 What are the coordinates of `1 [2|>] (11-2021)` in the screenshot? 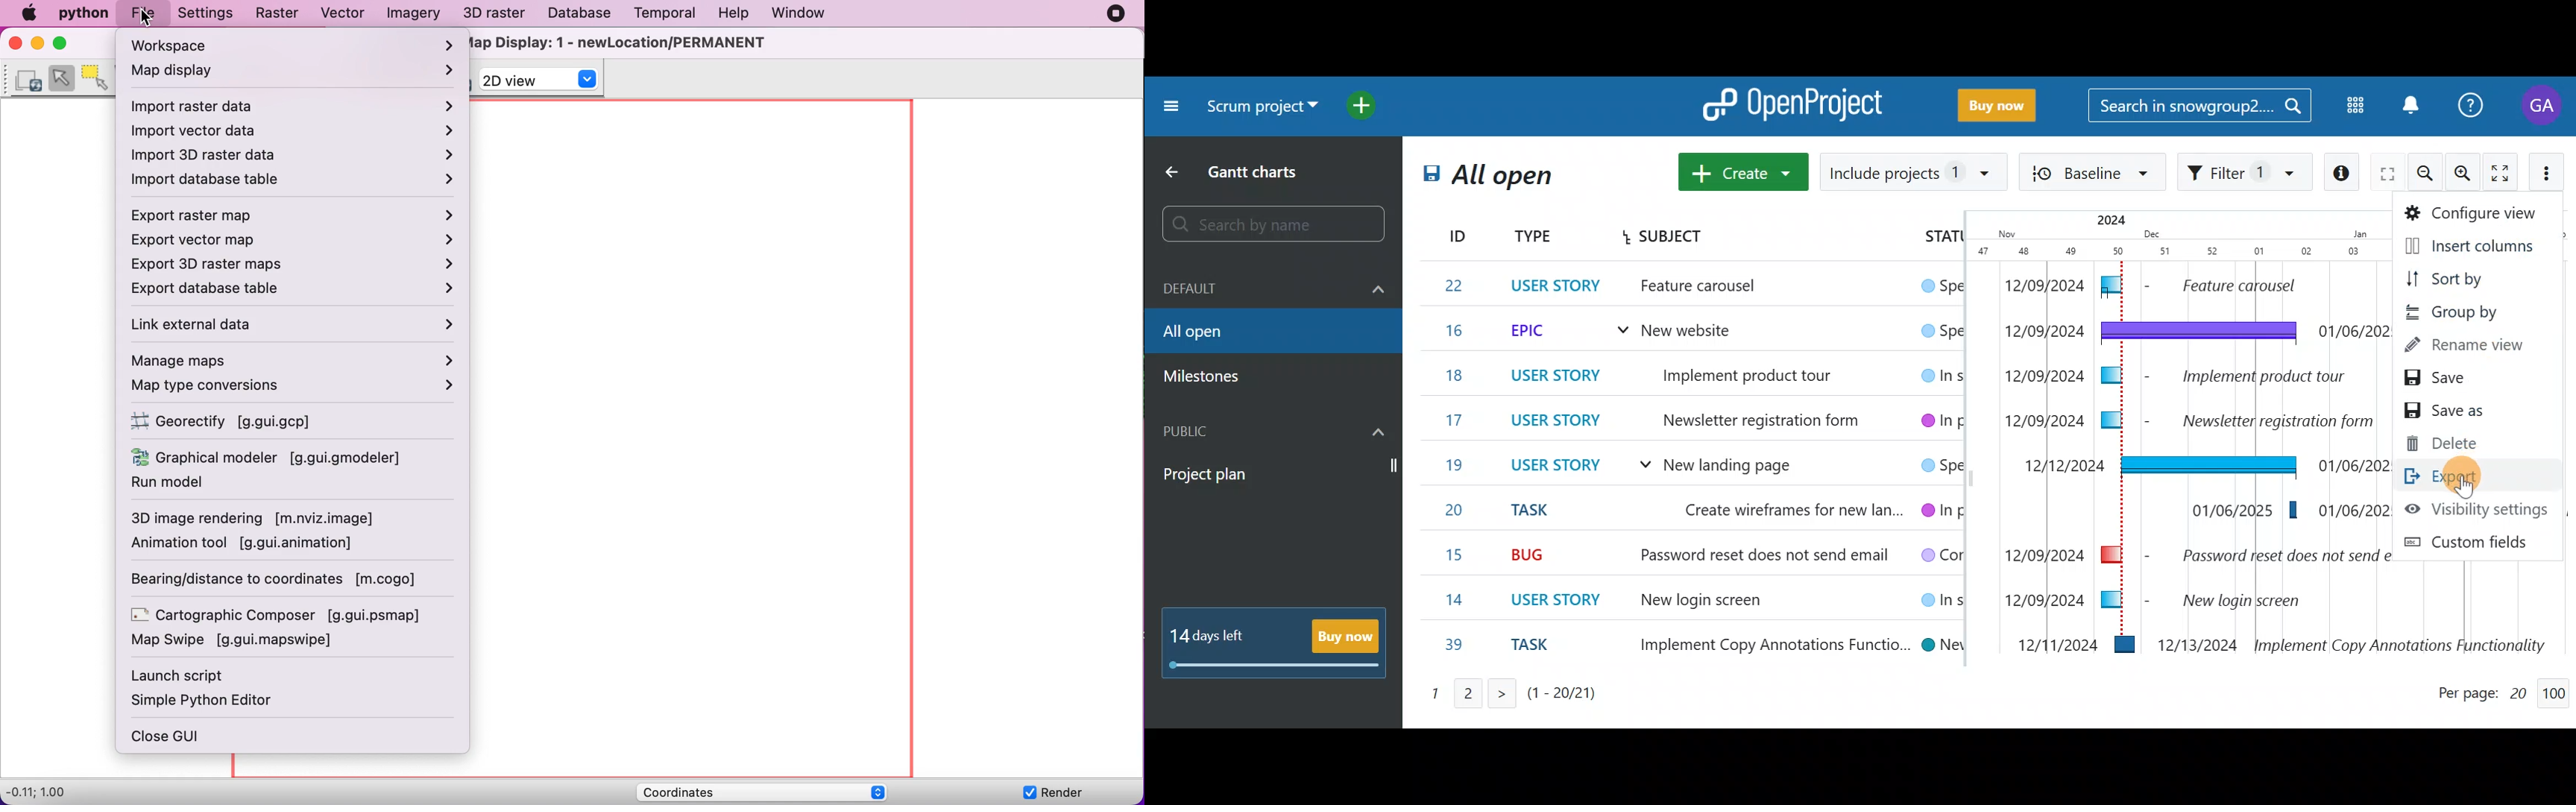 It's located at (1505, 693).